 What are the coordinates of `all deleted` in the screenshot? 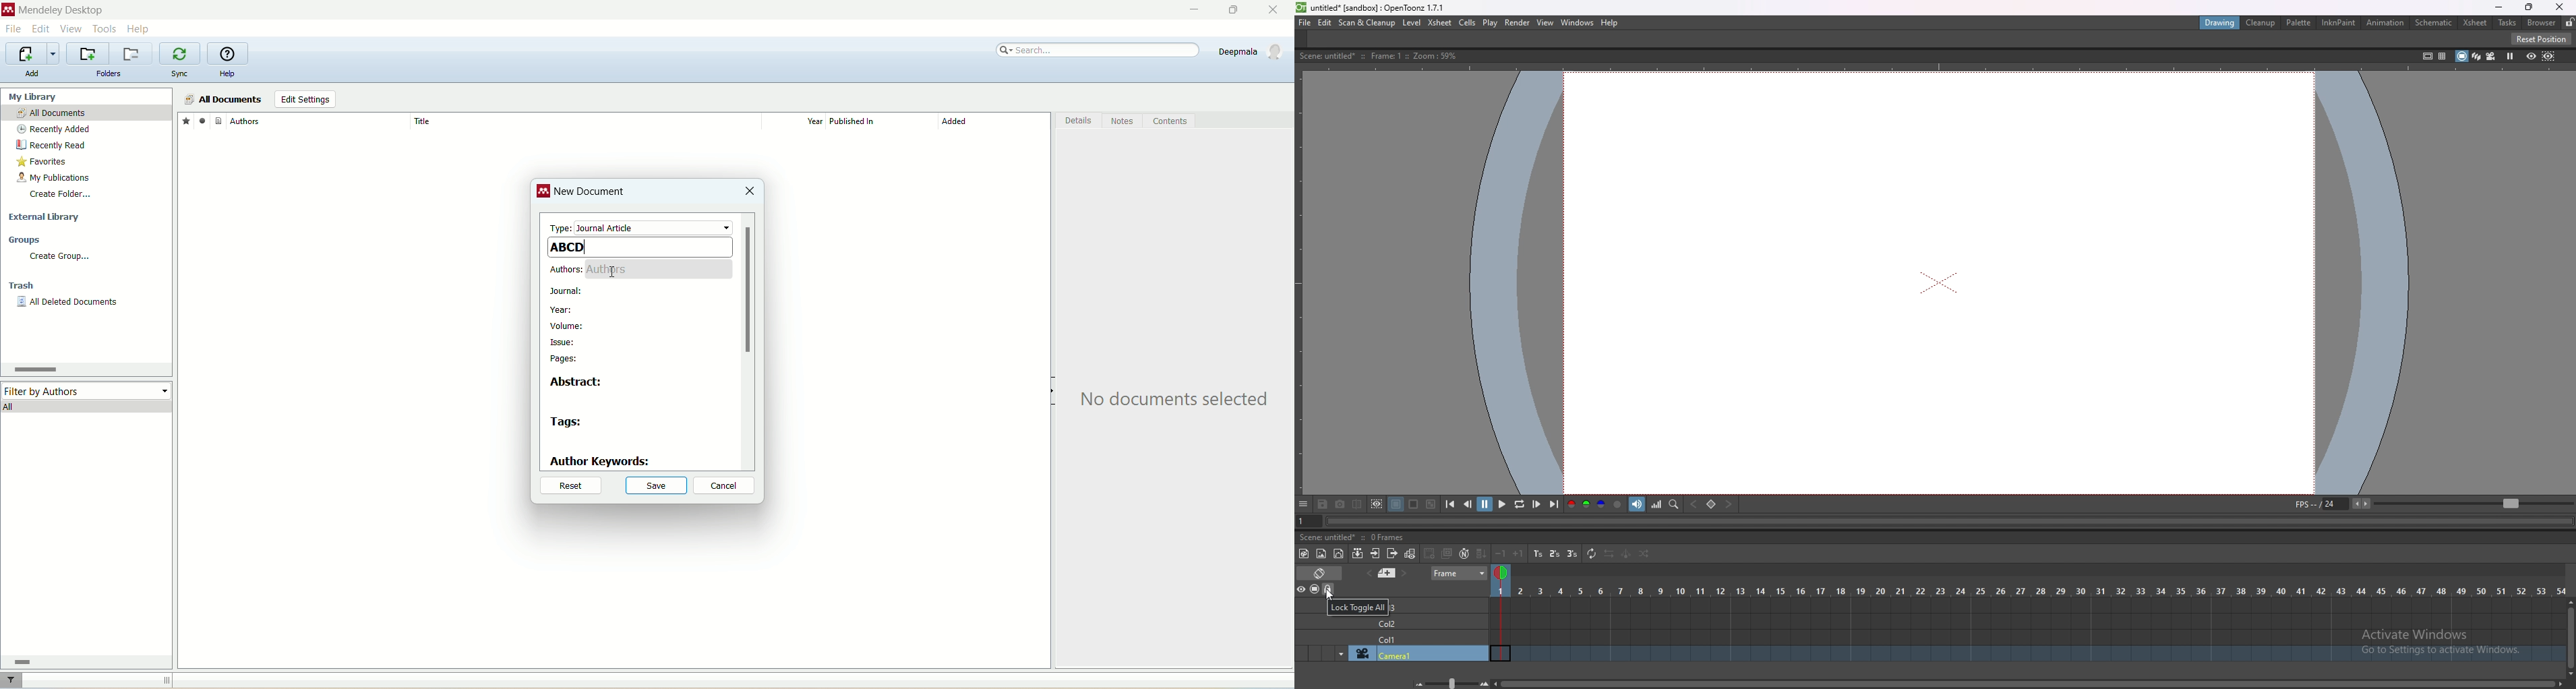 It's located at (68, 303).